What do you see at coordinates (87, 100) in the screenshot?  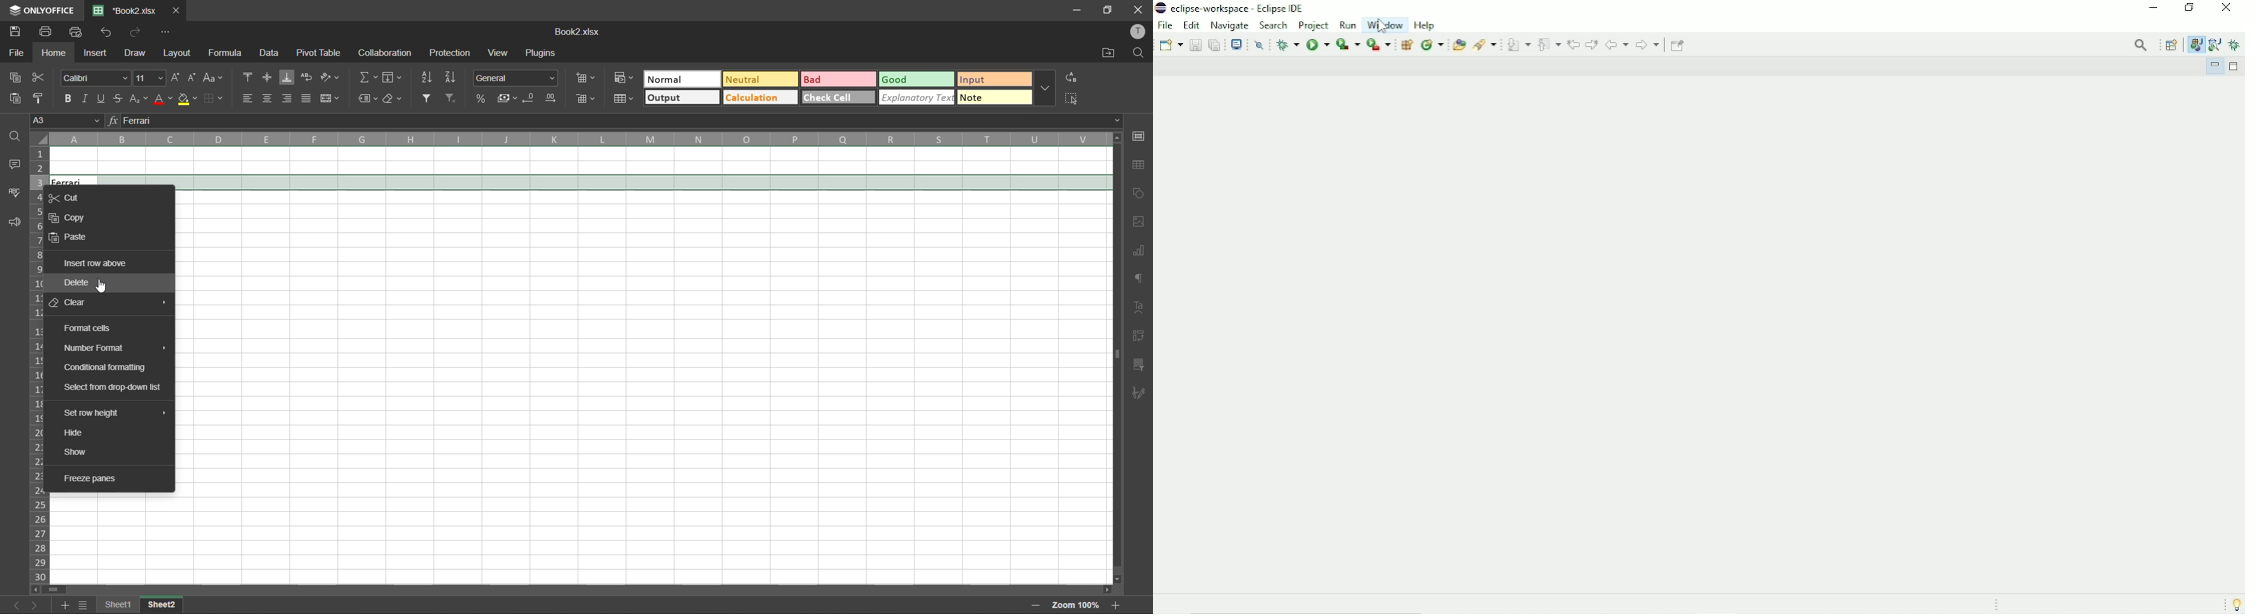 I see `italic` at bounding box center [87, 100].